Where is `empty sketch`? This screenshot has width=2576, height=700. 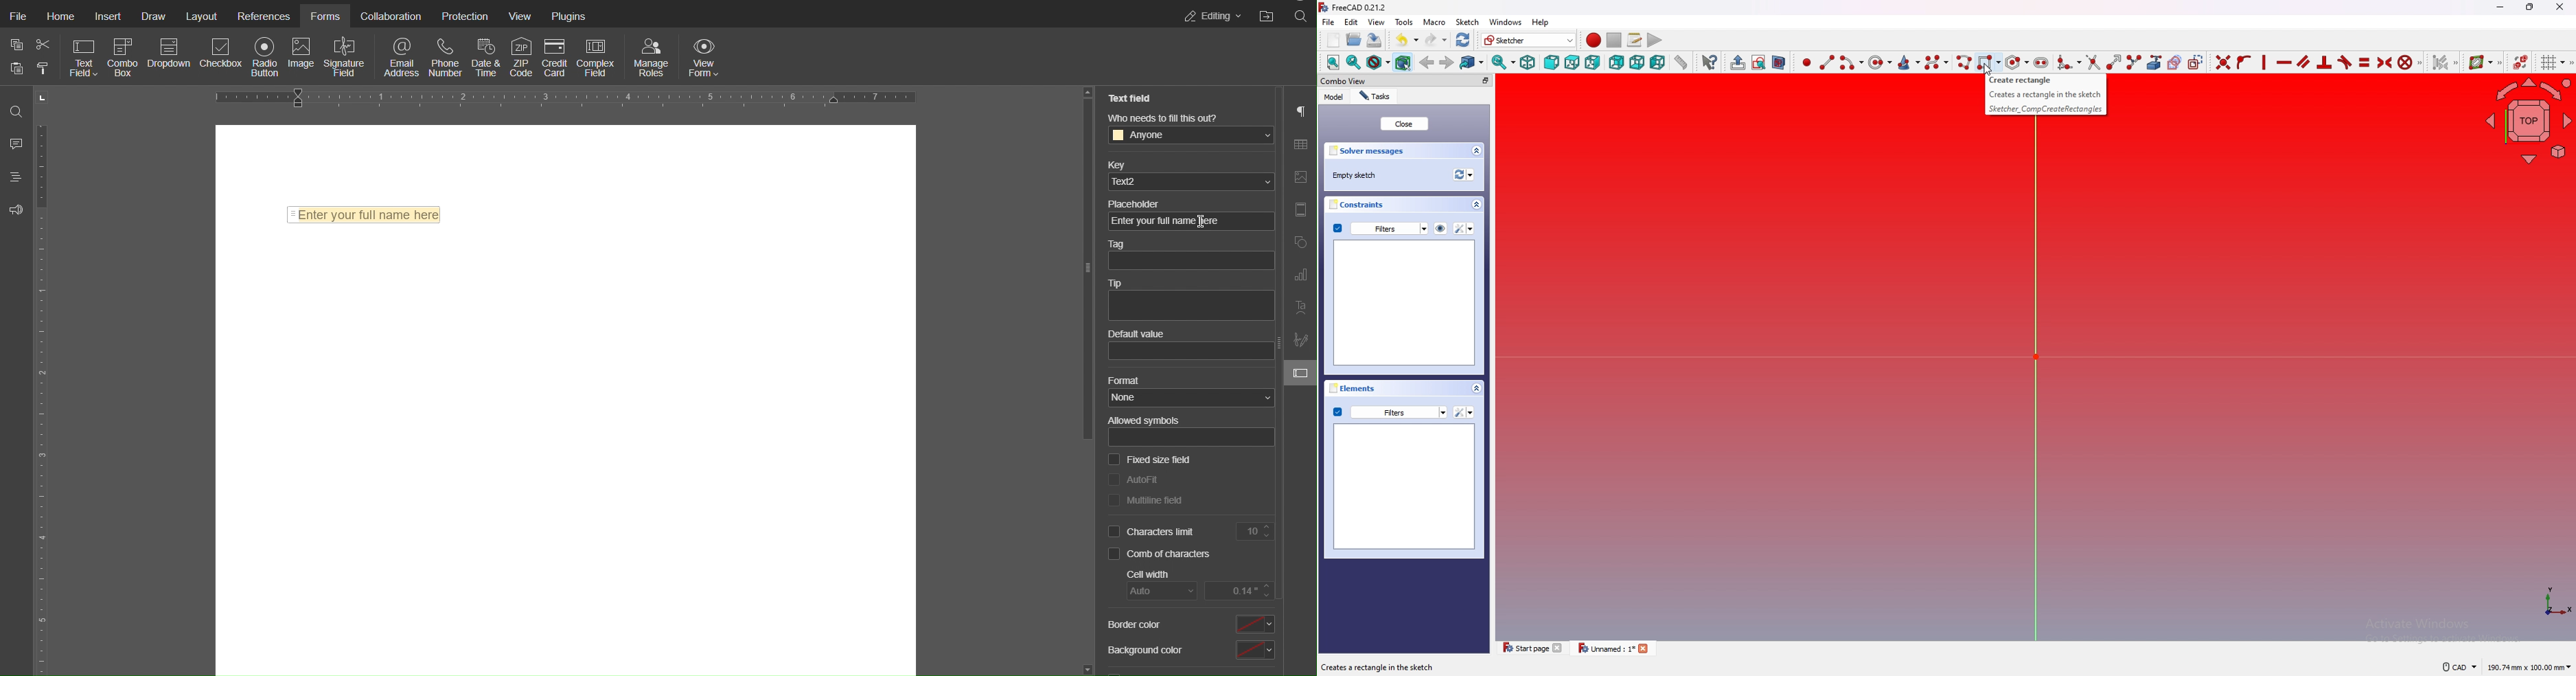
empty sketch is located at coordinates (1356, 175).